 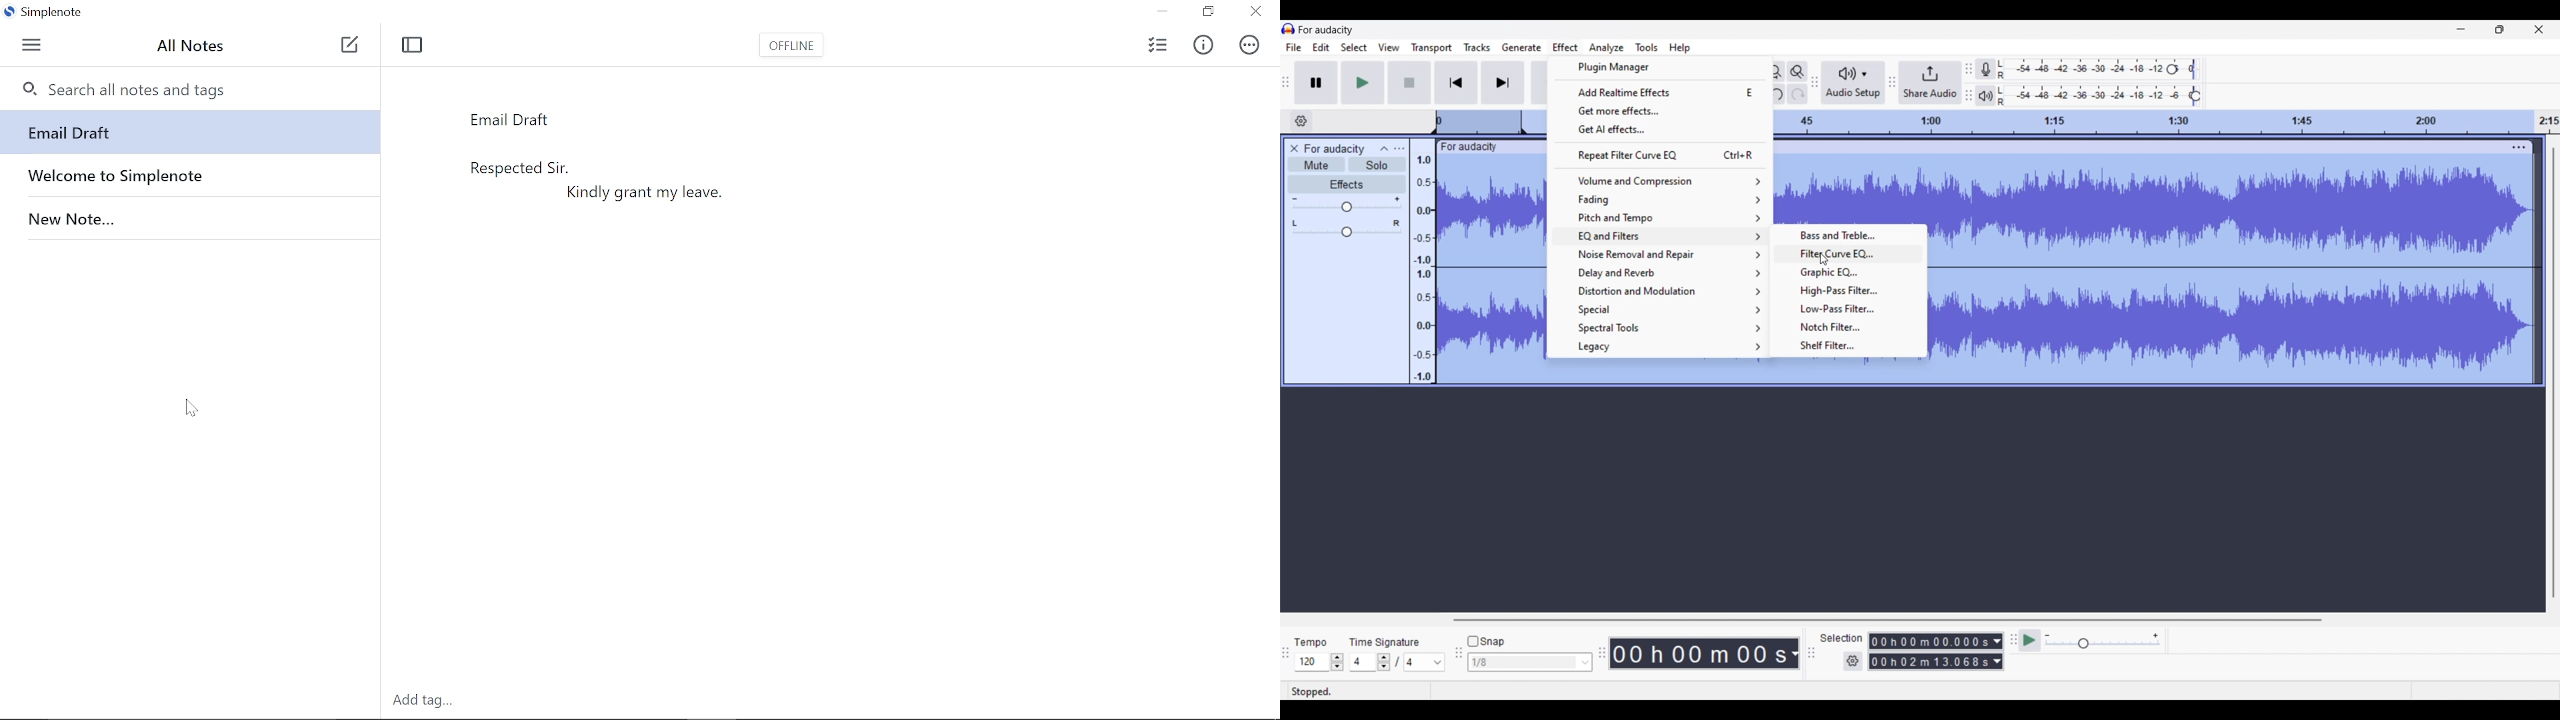 I want to click on EQ and filter options, so click(x=1661, y=237).